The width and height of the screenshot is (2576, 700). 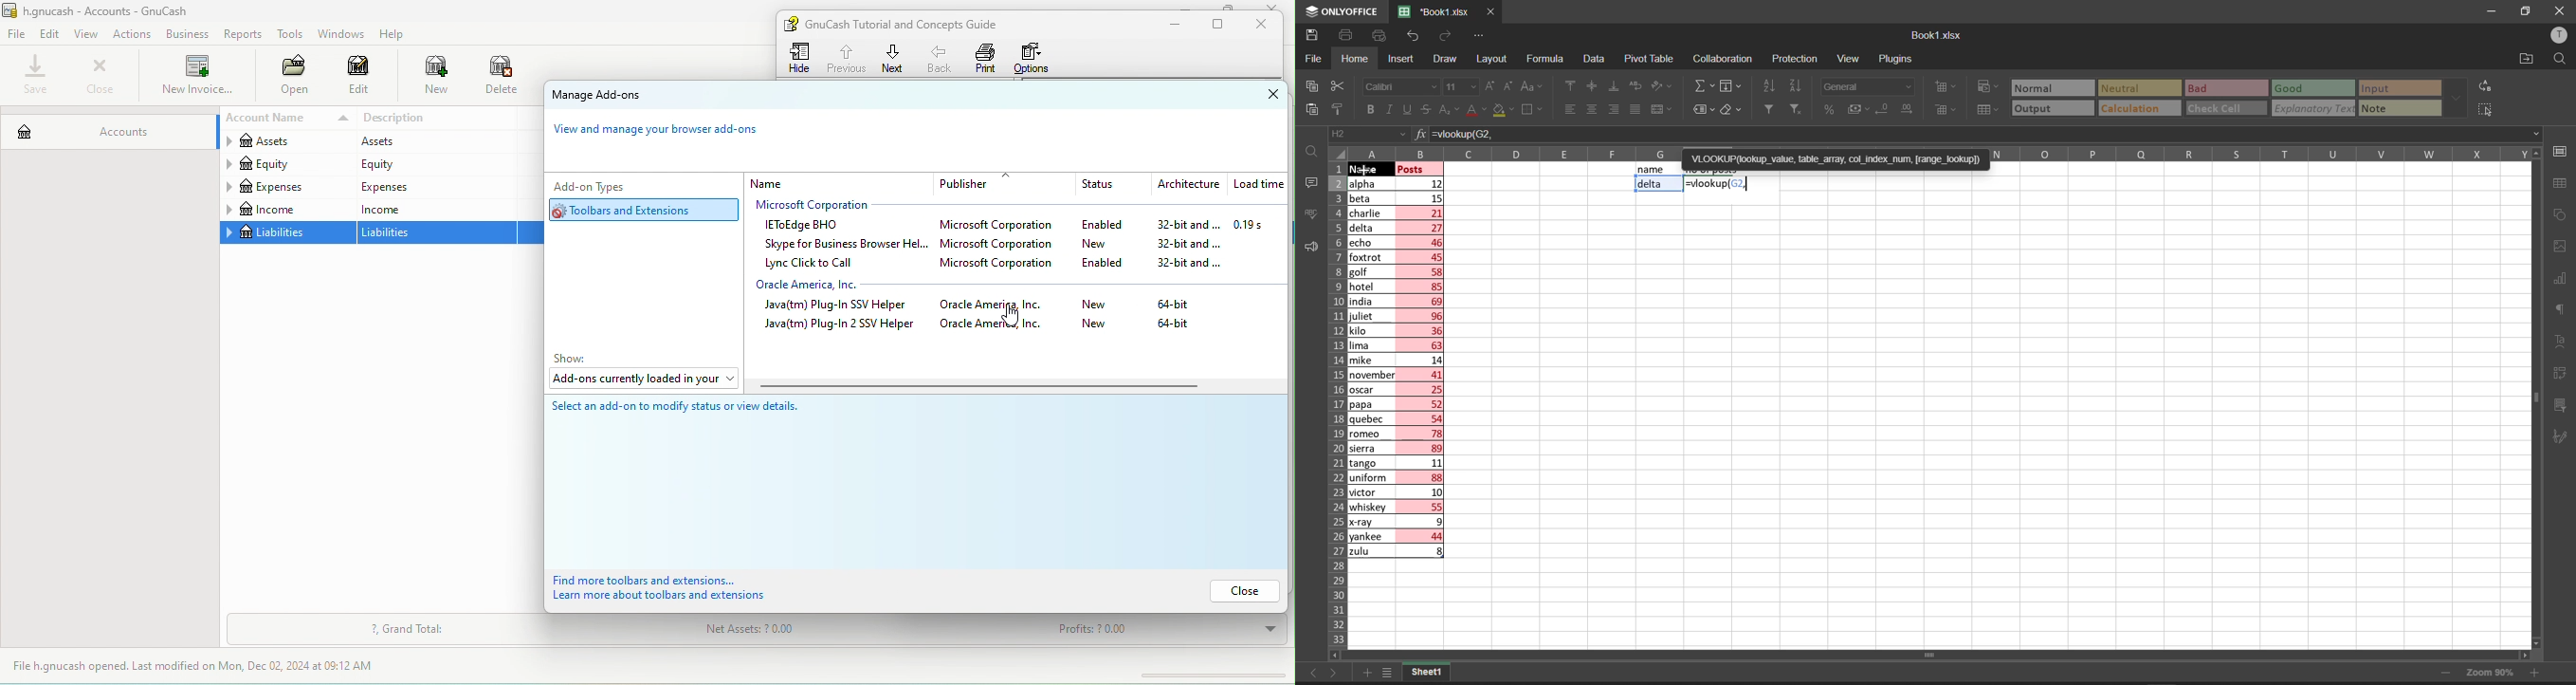 What do you see at coordinates (2382, 87) in the screenshot?
I see `input` at bounding box center [2382, 87].